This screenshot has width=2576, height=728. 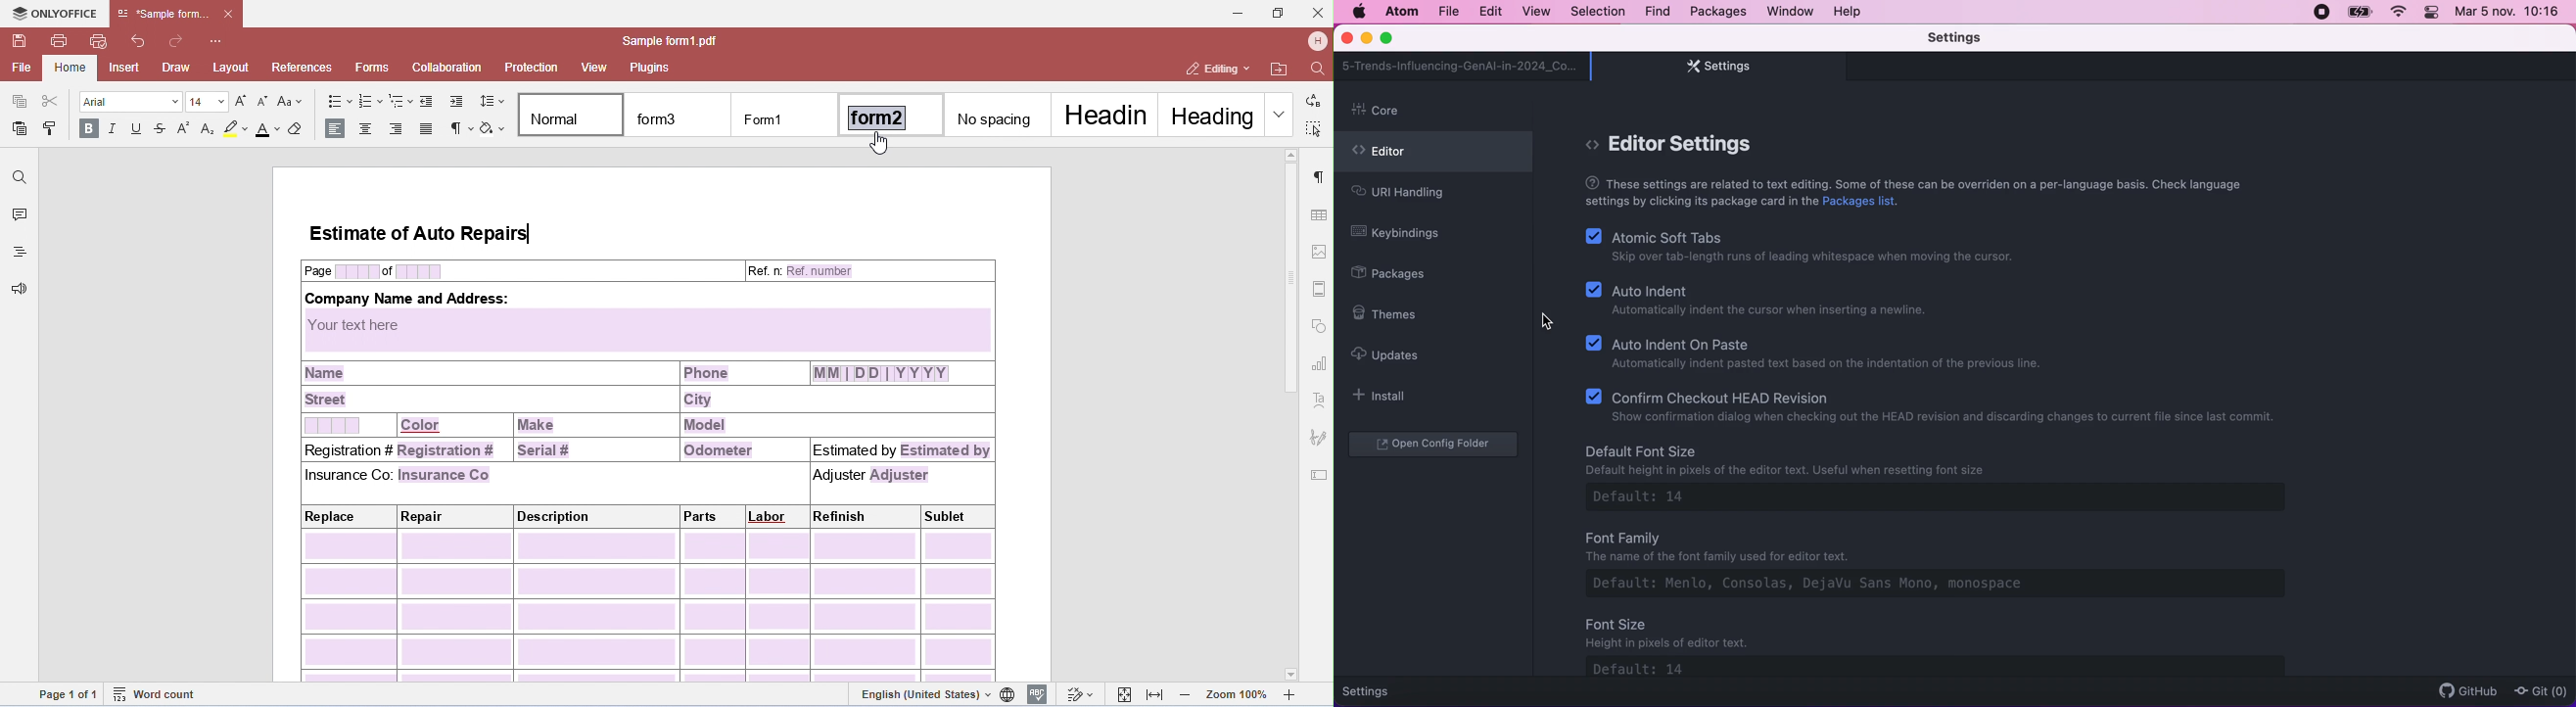 I want to click on core, so click(x=1436, y=111).